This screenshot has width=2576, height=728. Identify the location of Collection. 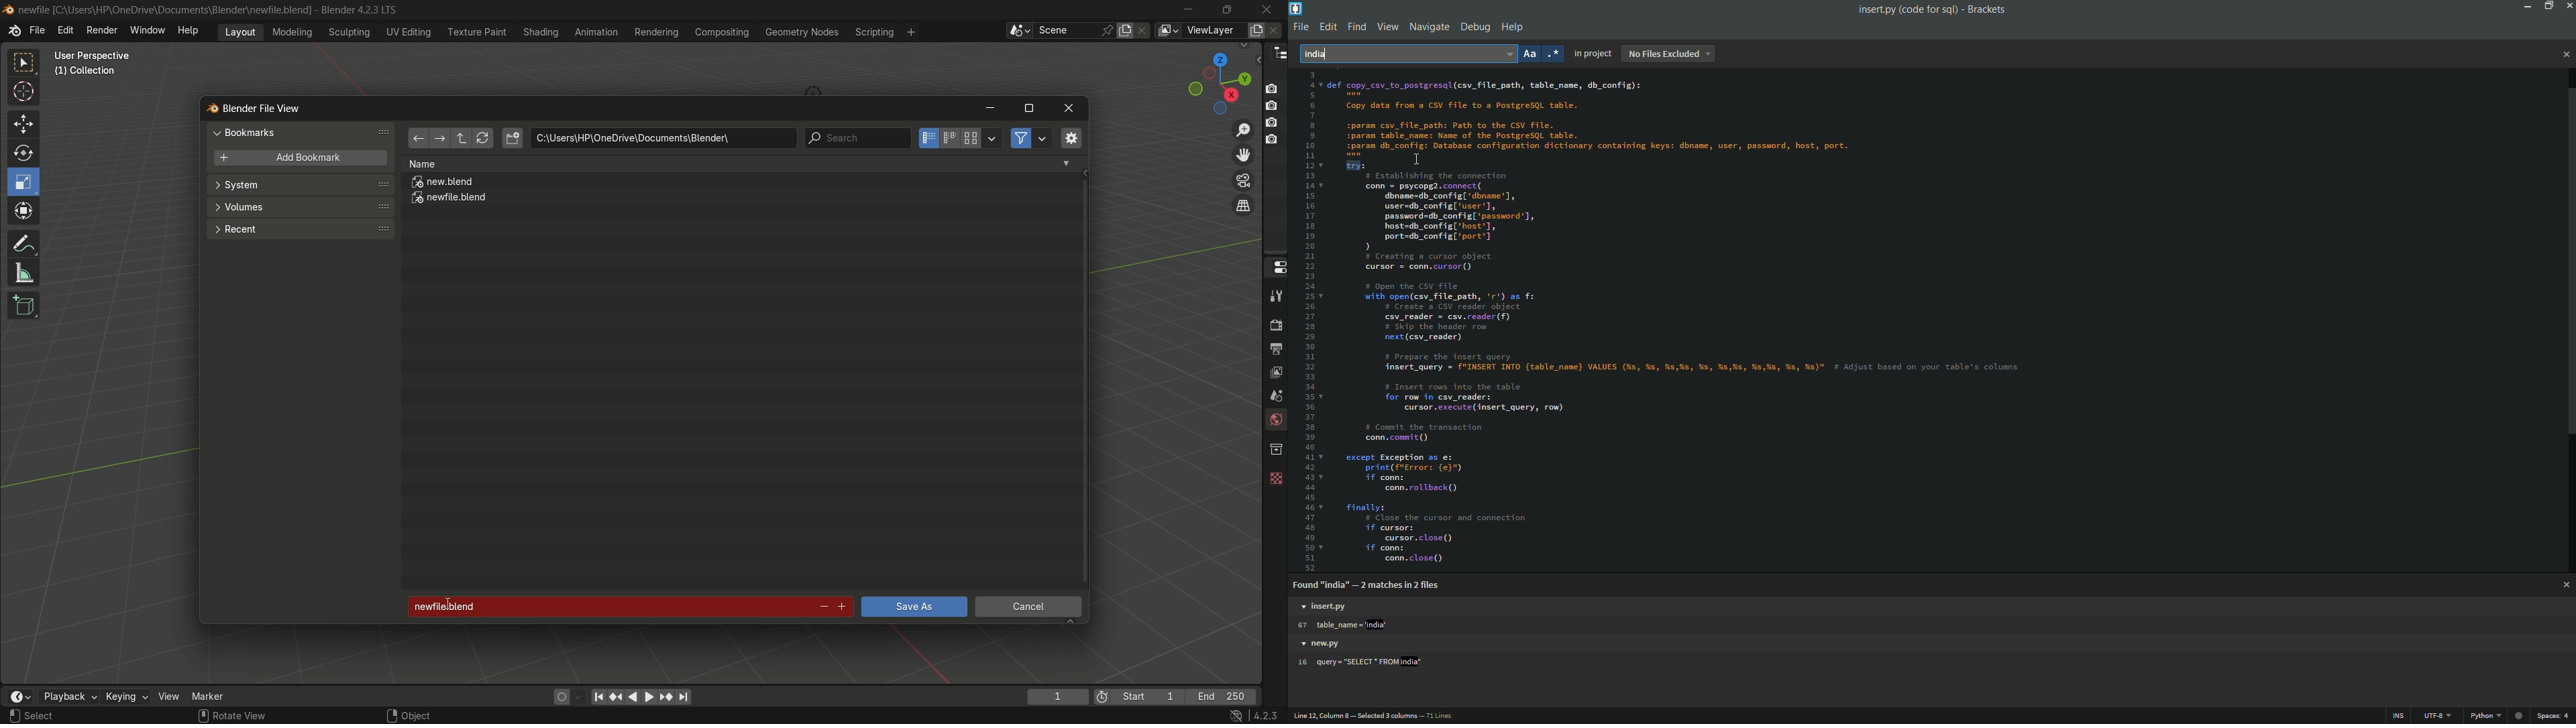
(87, 74).